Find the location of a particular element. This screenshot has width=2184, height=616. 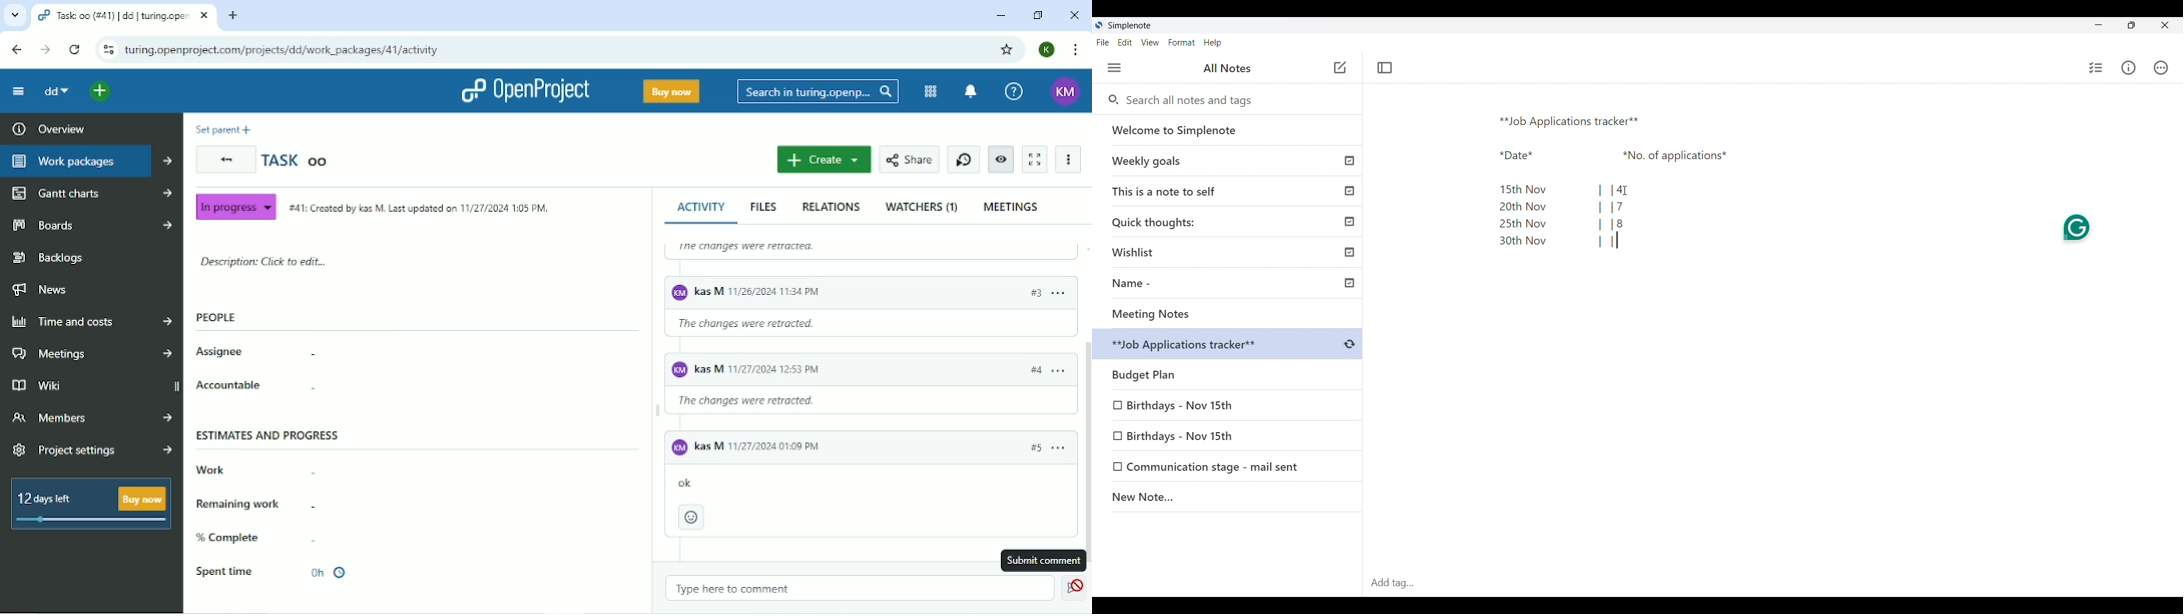

Format is located at coordinates (1182, 43).